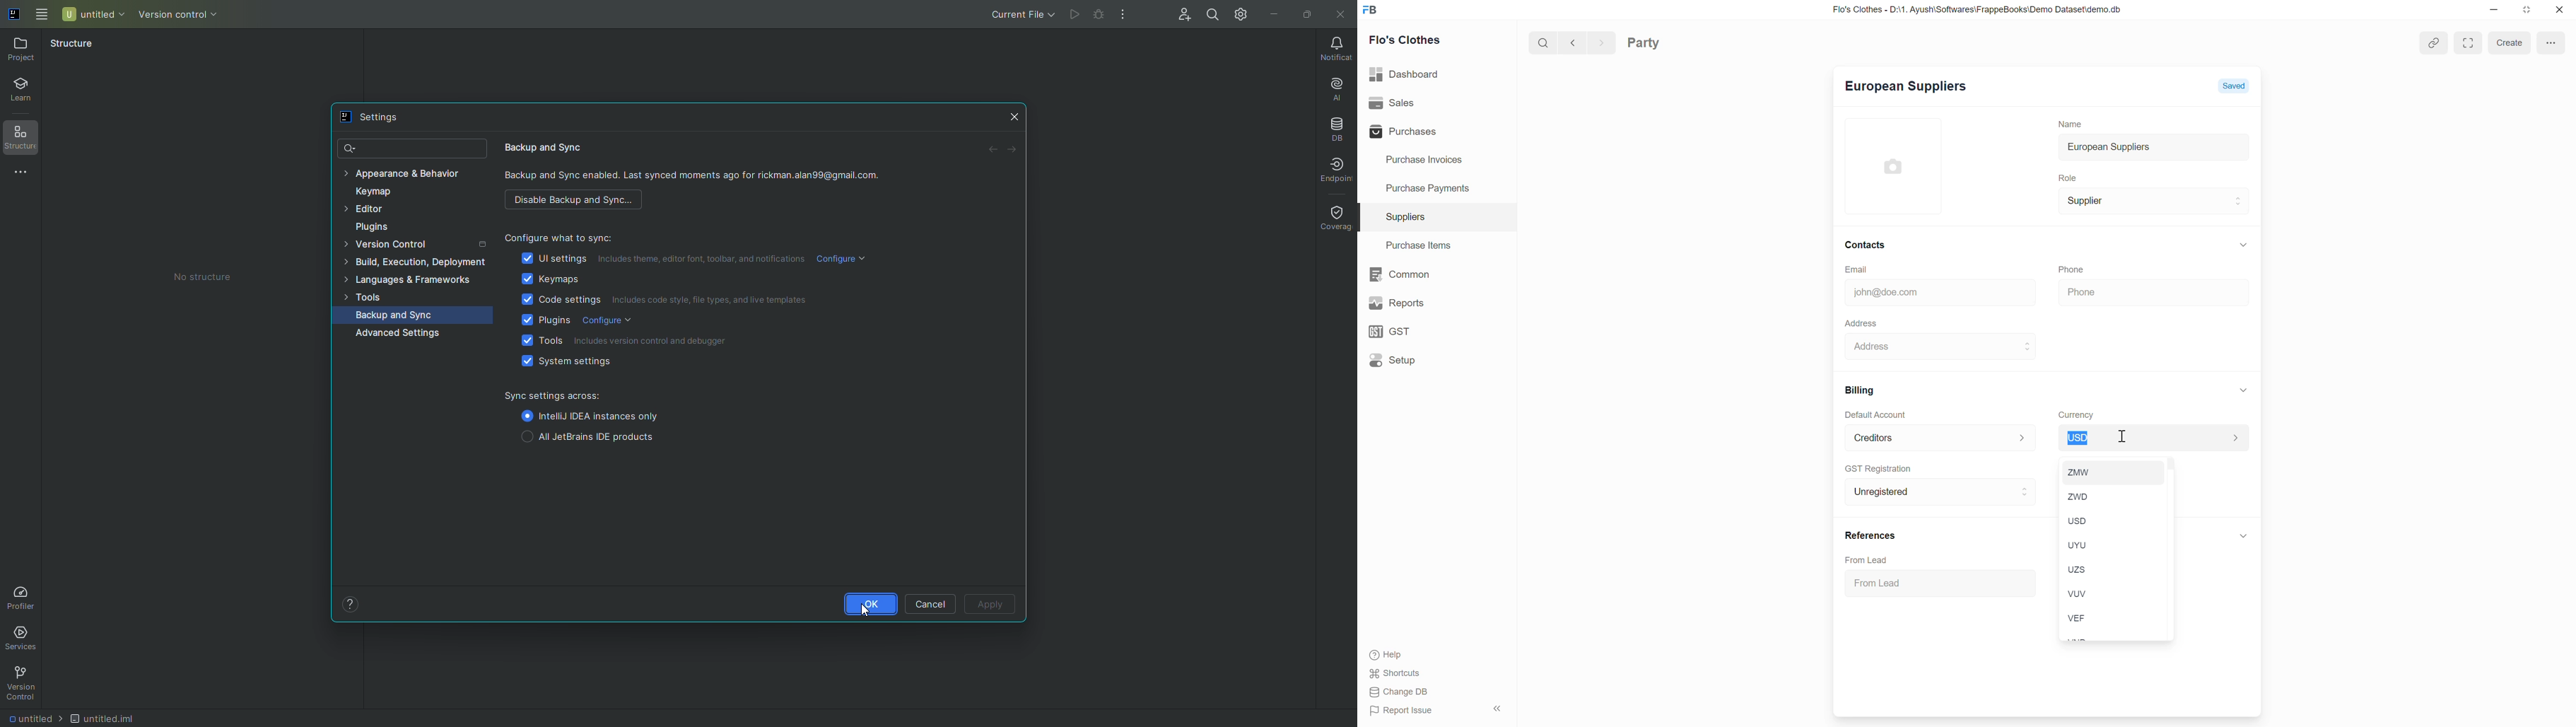 The height and width of the screenshot is (728, 2576). What do you see at coordinates (1855, 389) in the screenshot?
I see `Billing` at bounding box center [1855, 389].